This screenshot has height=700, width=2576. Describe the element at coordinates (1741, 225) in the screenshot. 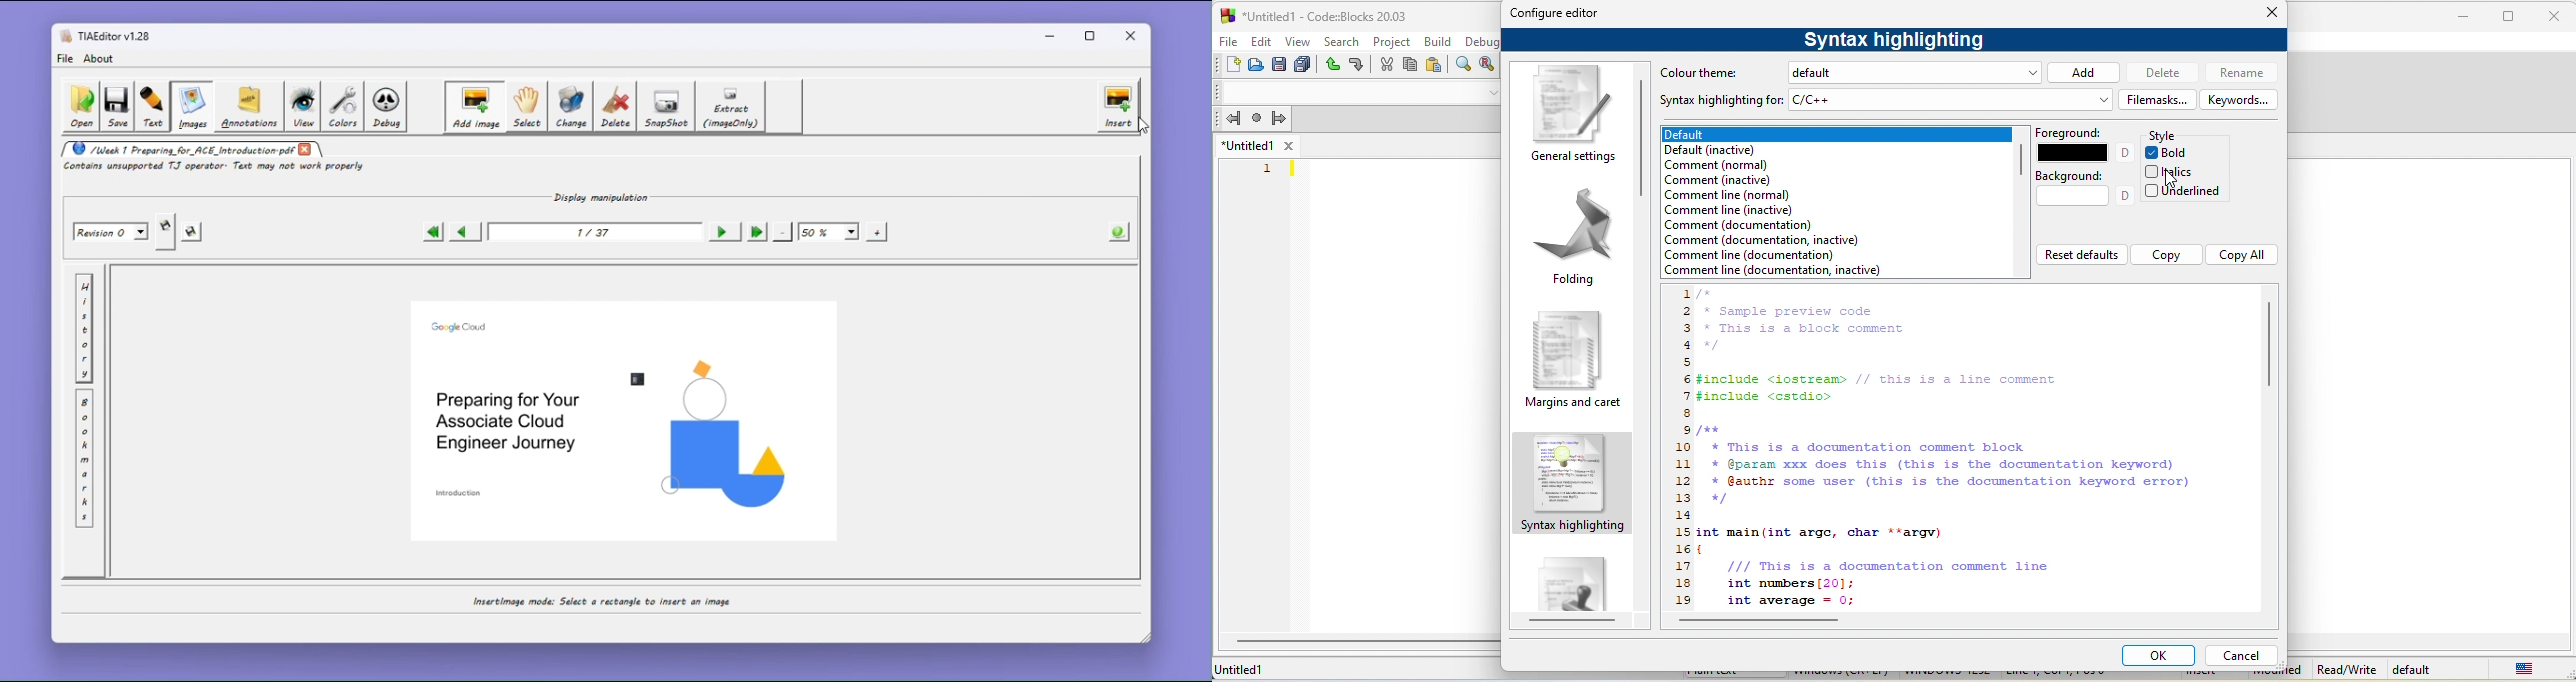

I see `comment documentation` at that location.